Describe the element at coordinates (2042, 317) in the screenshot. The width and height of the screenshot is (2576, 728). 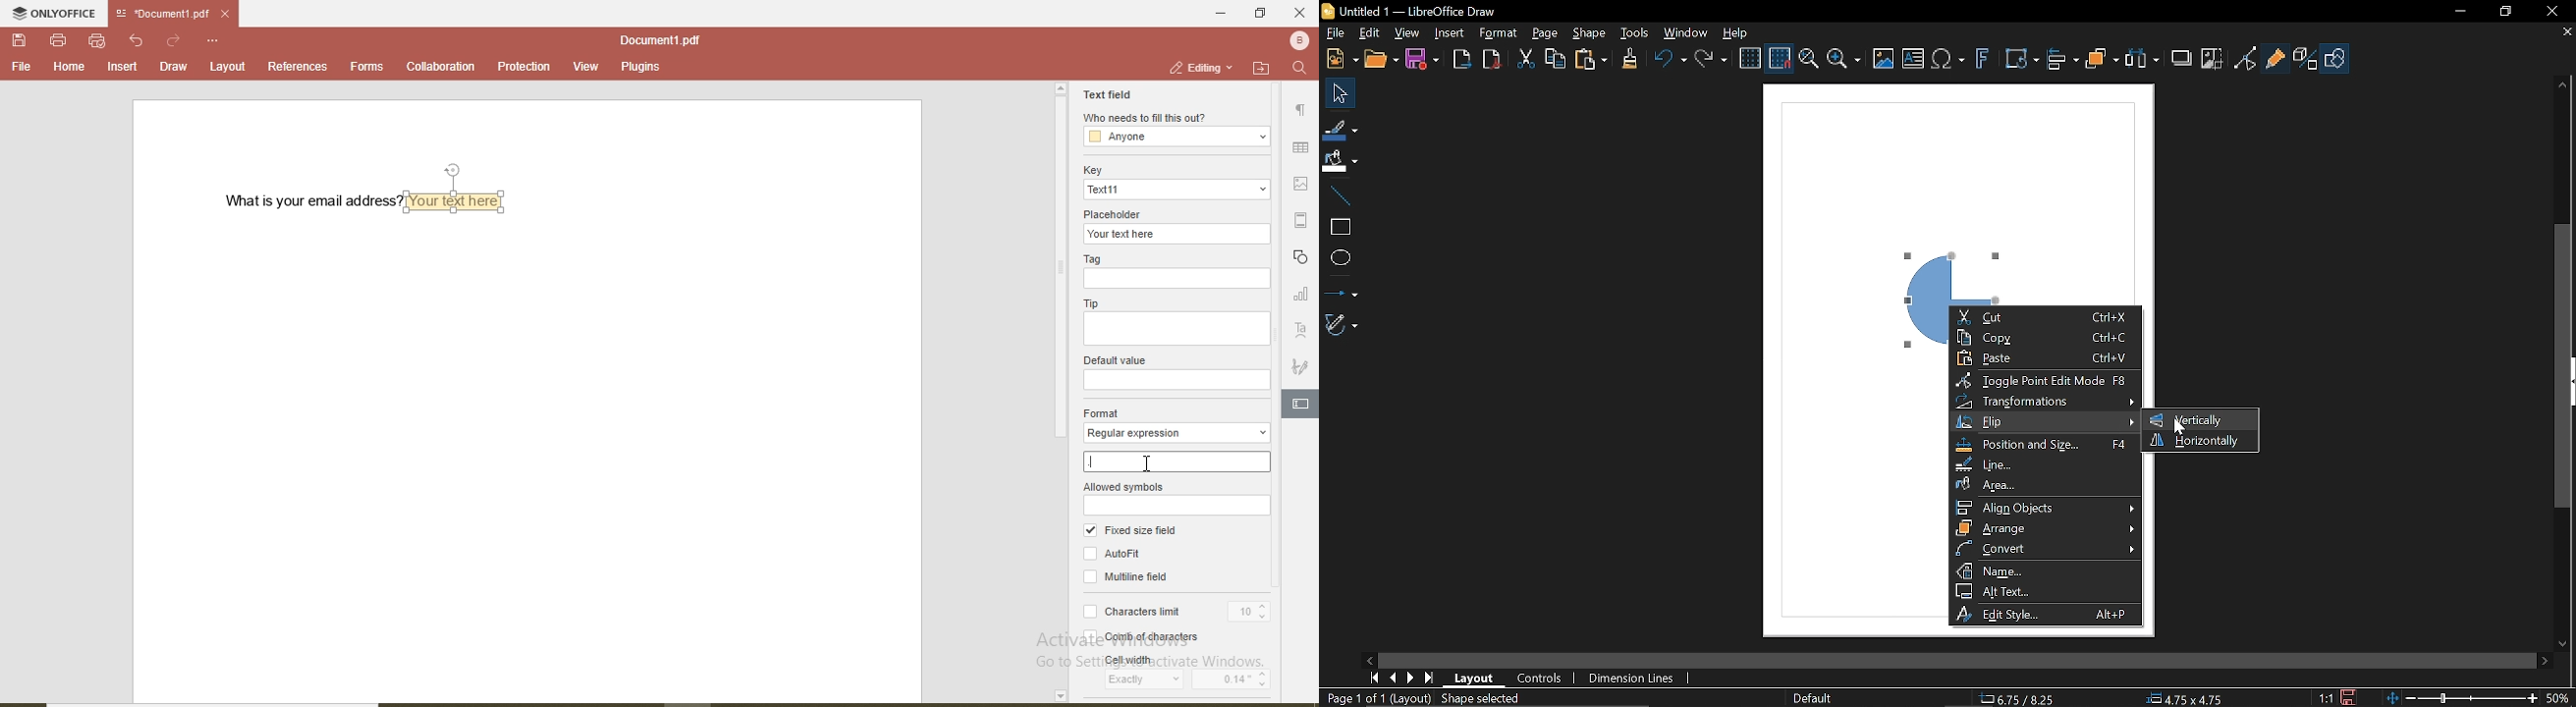
I see `Cut   Ctrl+X` at that location.